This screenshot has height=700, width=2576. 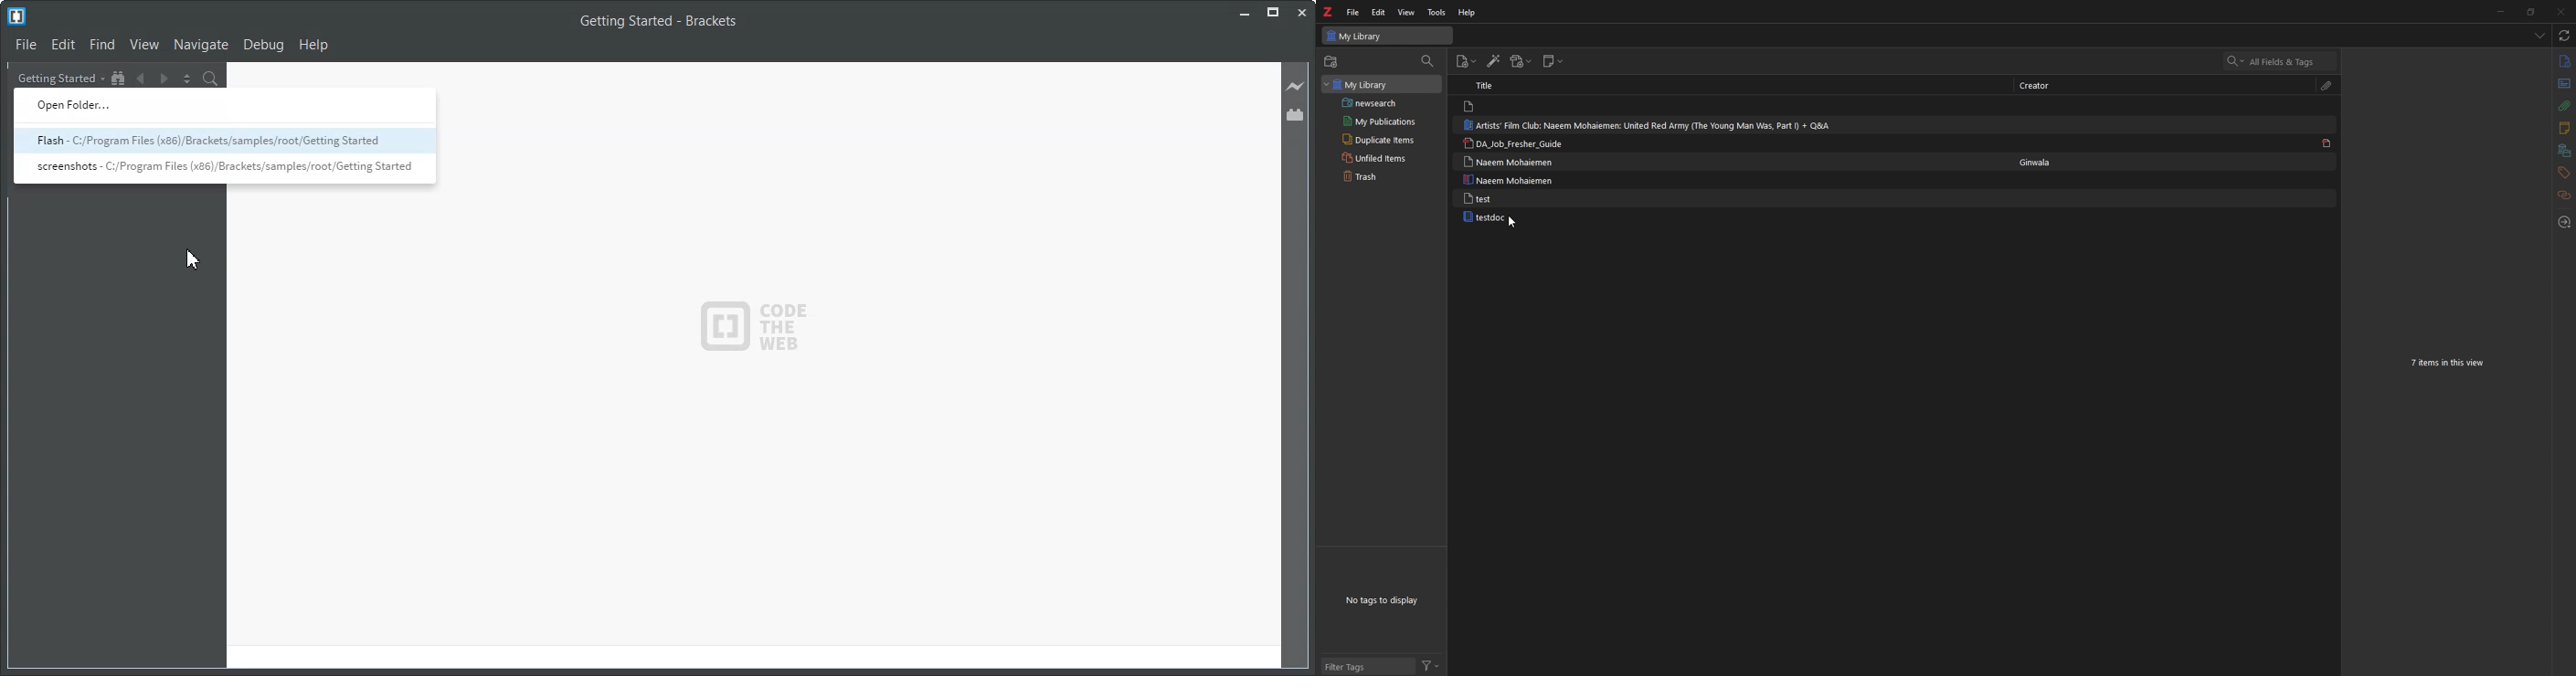 I want to click on filter tags, so click(x=1366, y=667).